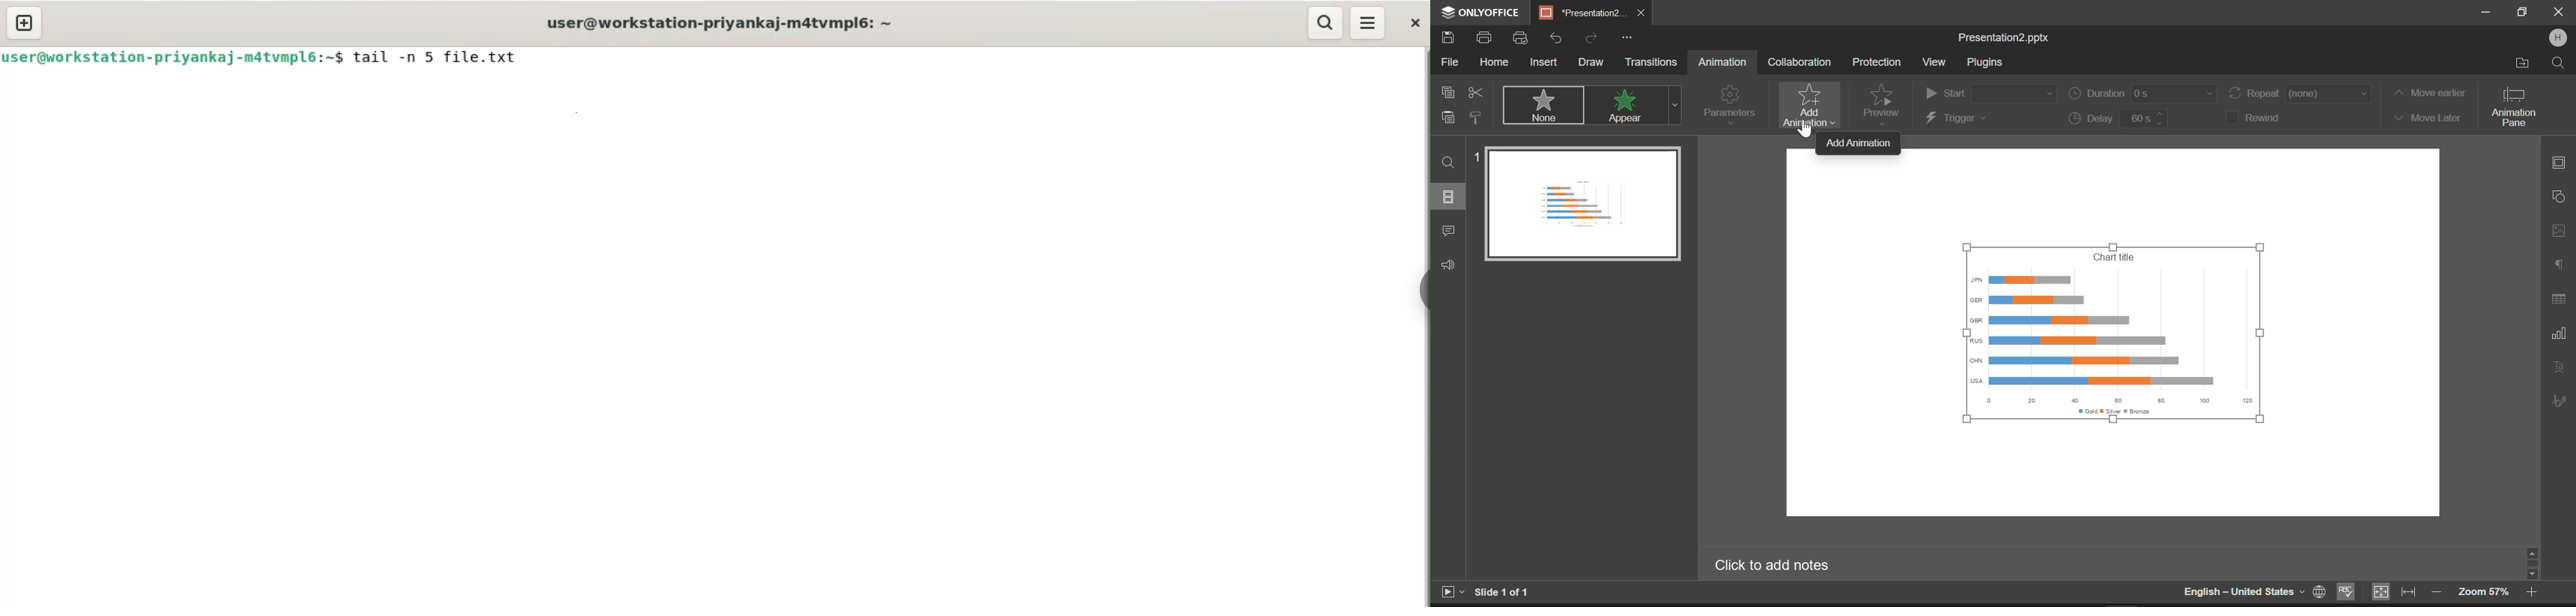 The image size is (2576, 616). I want to click on Chart Settings, so click(2558, 333).